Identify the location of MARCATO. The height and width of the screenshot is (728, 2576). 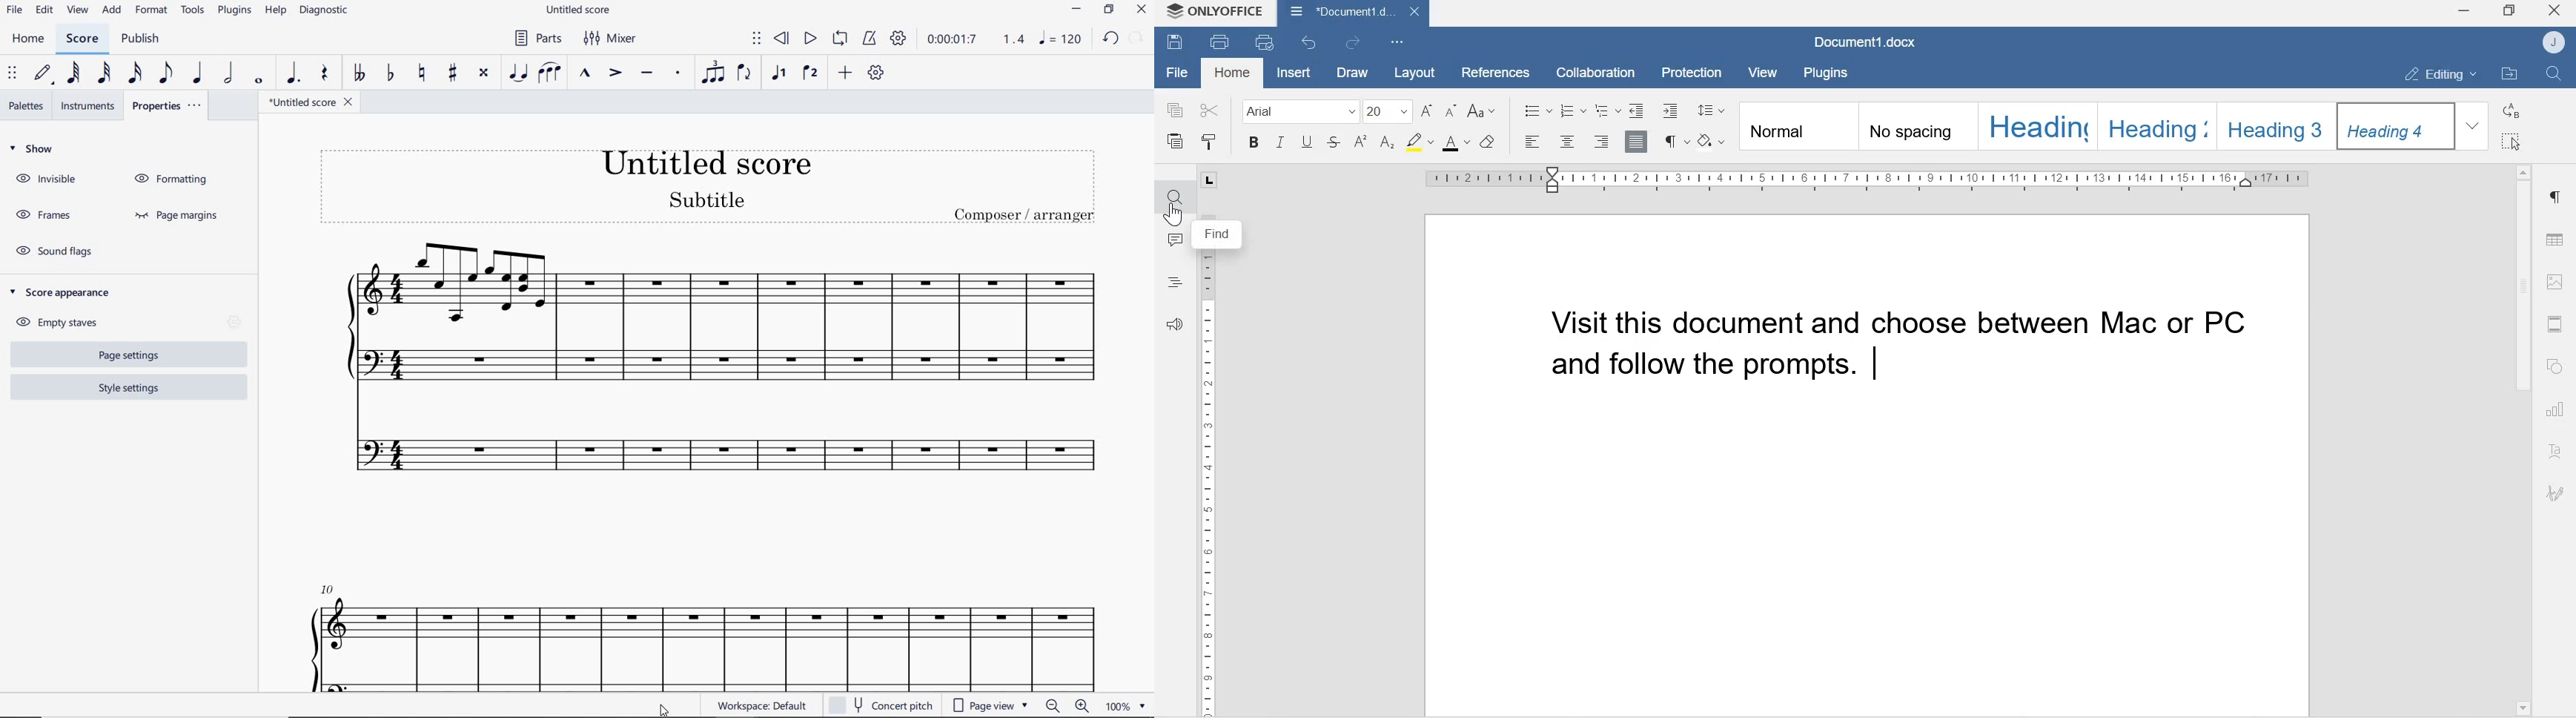
(586, 74).